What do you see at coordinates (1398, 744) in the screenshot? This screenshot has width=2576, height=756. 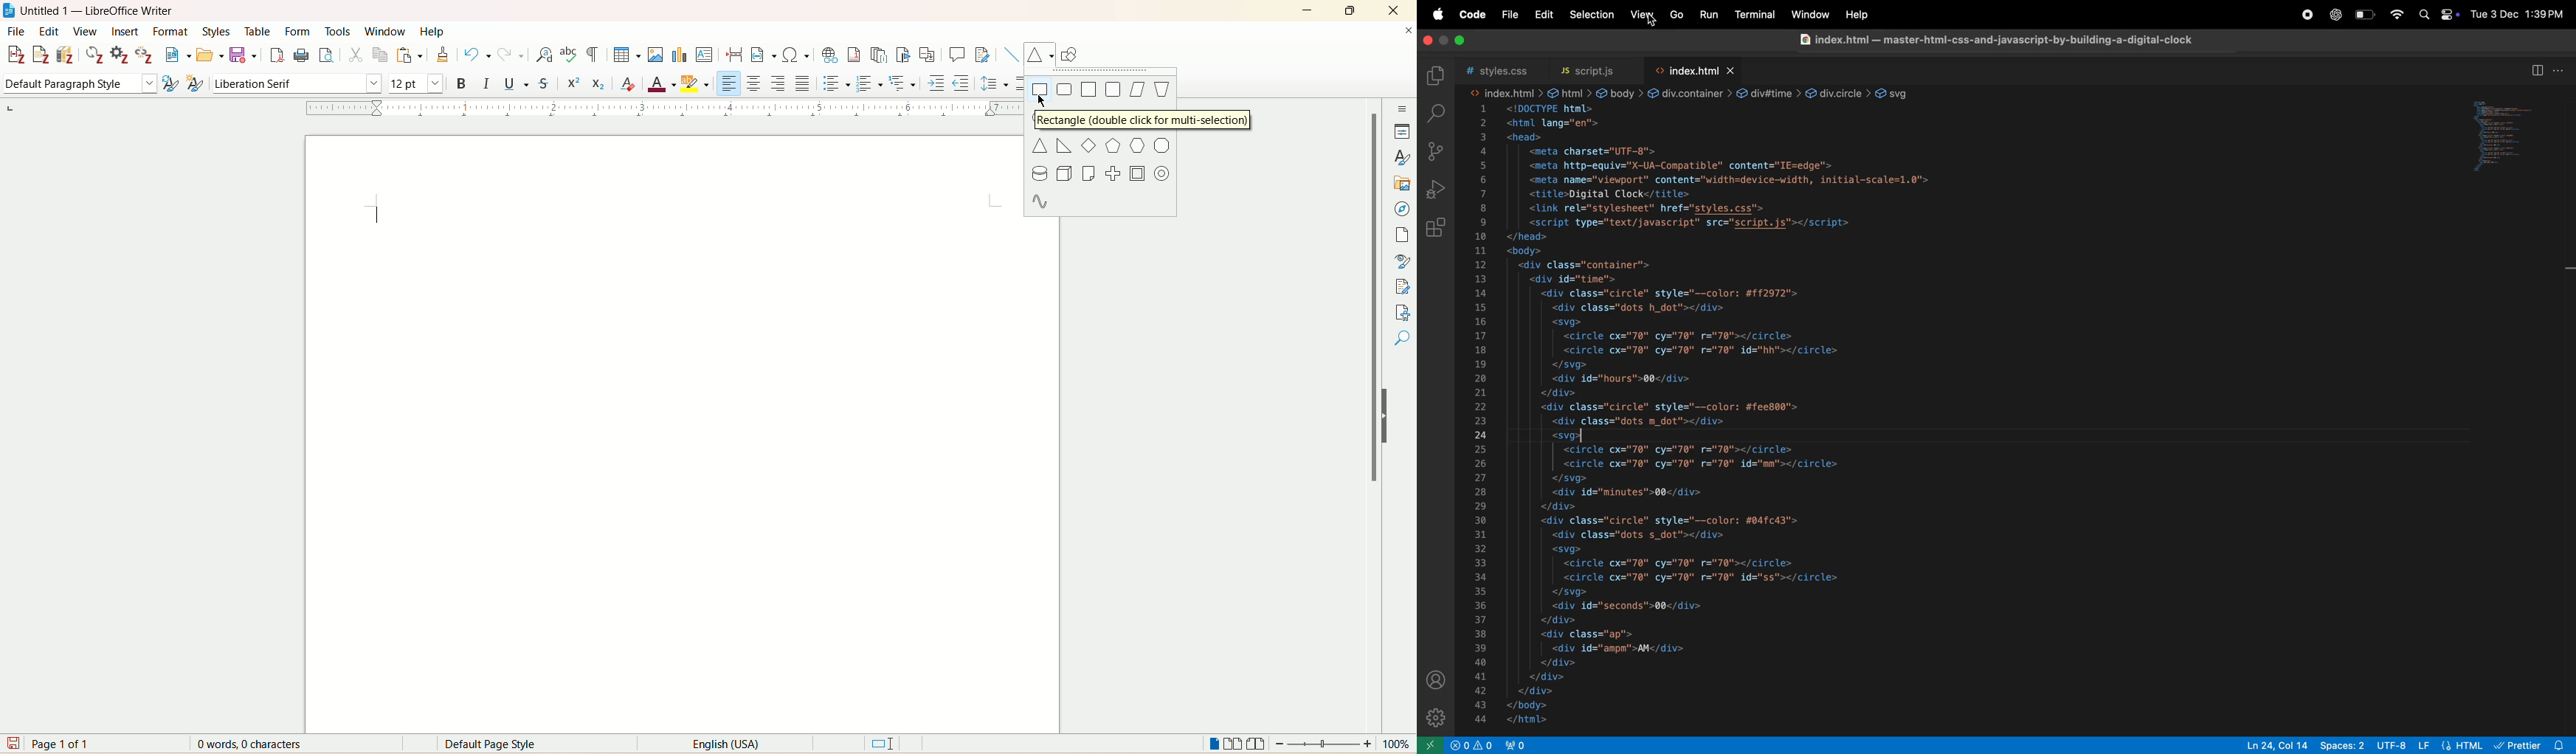 I see `zoom percent` at bounding box center [1398, 744].